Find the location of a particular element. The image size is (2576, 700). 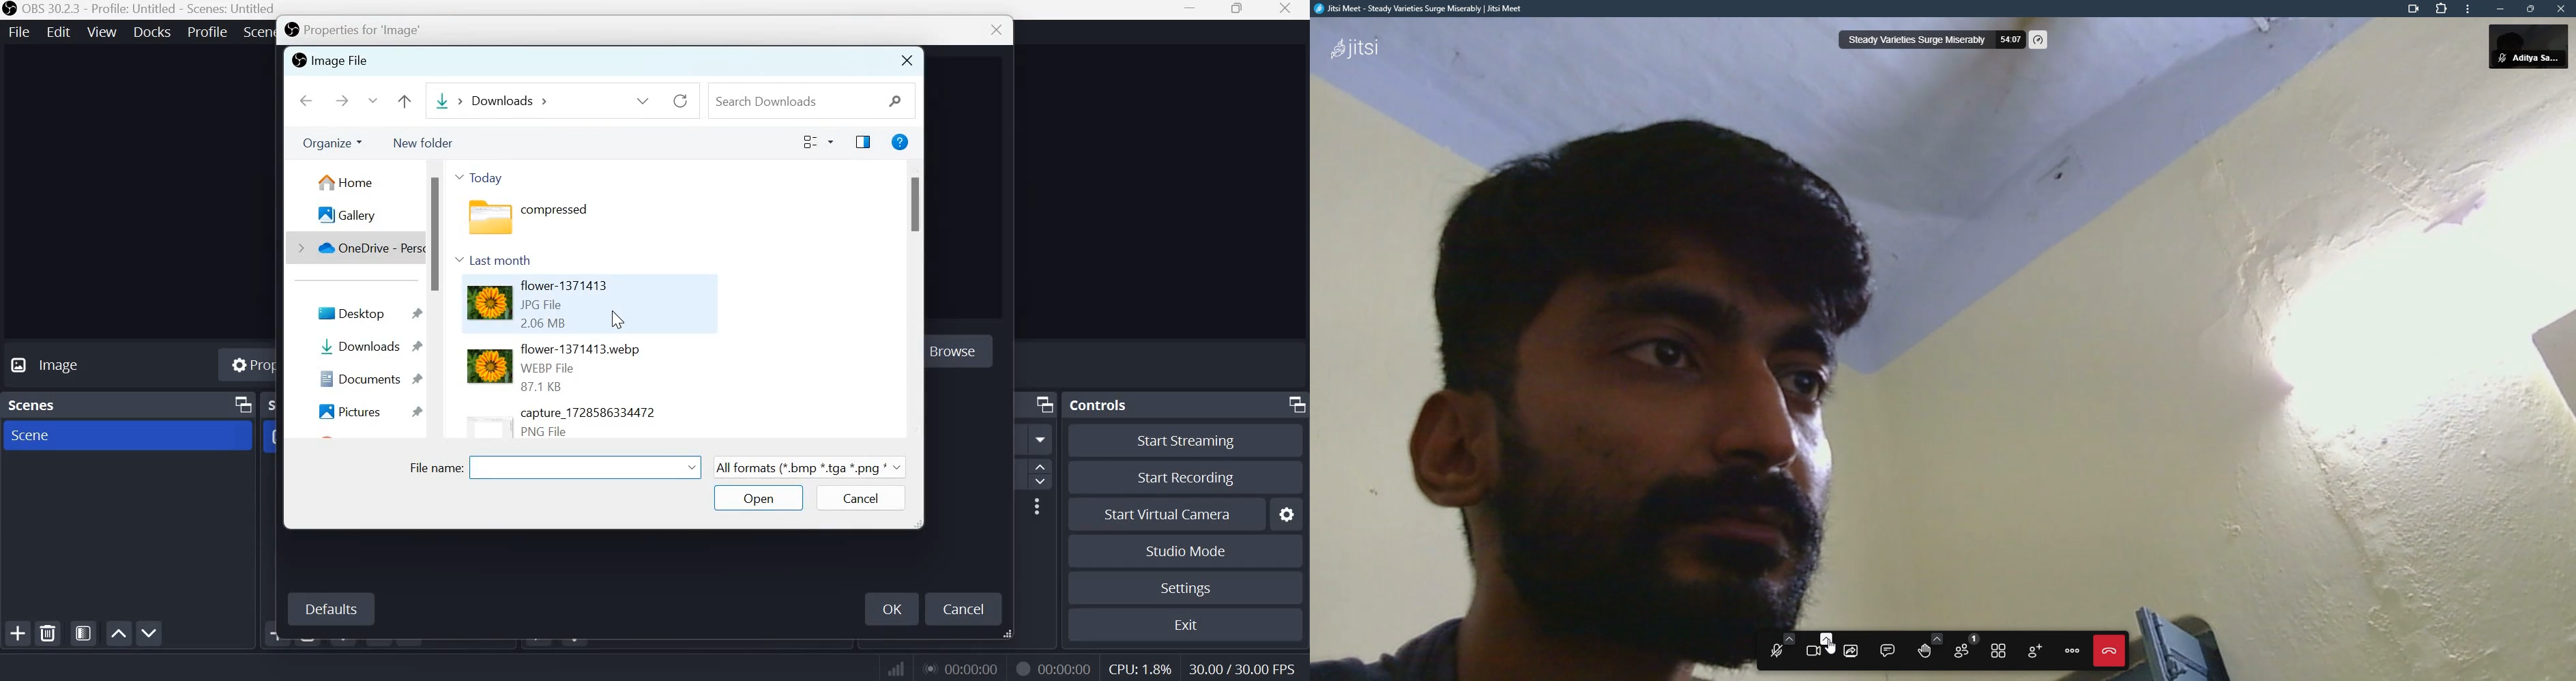

change your view is located at coordinates (819, 142).